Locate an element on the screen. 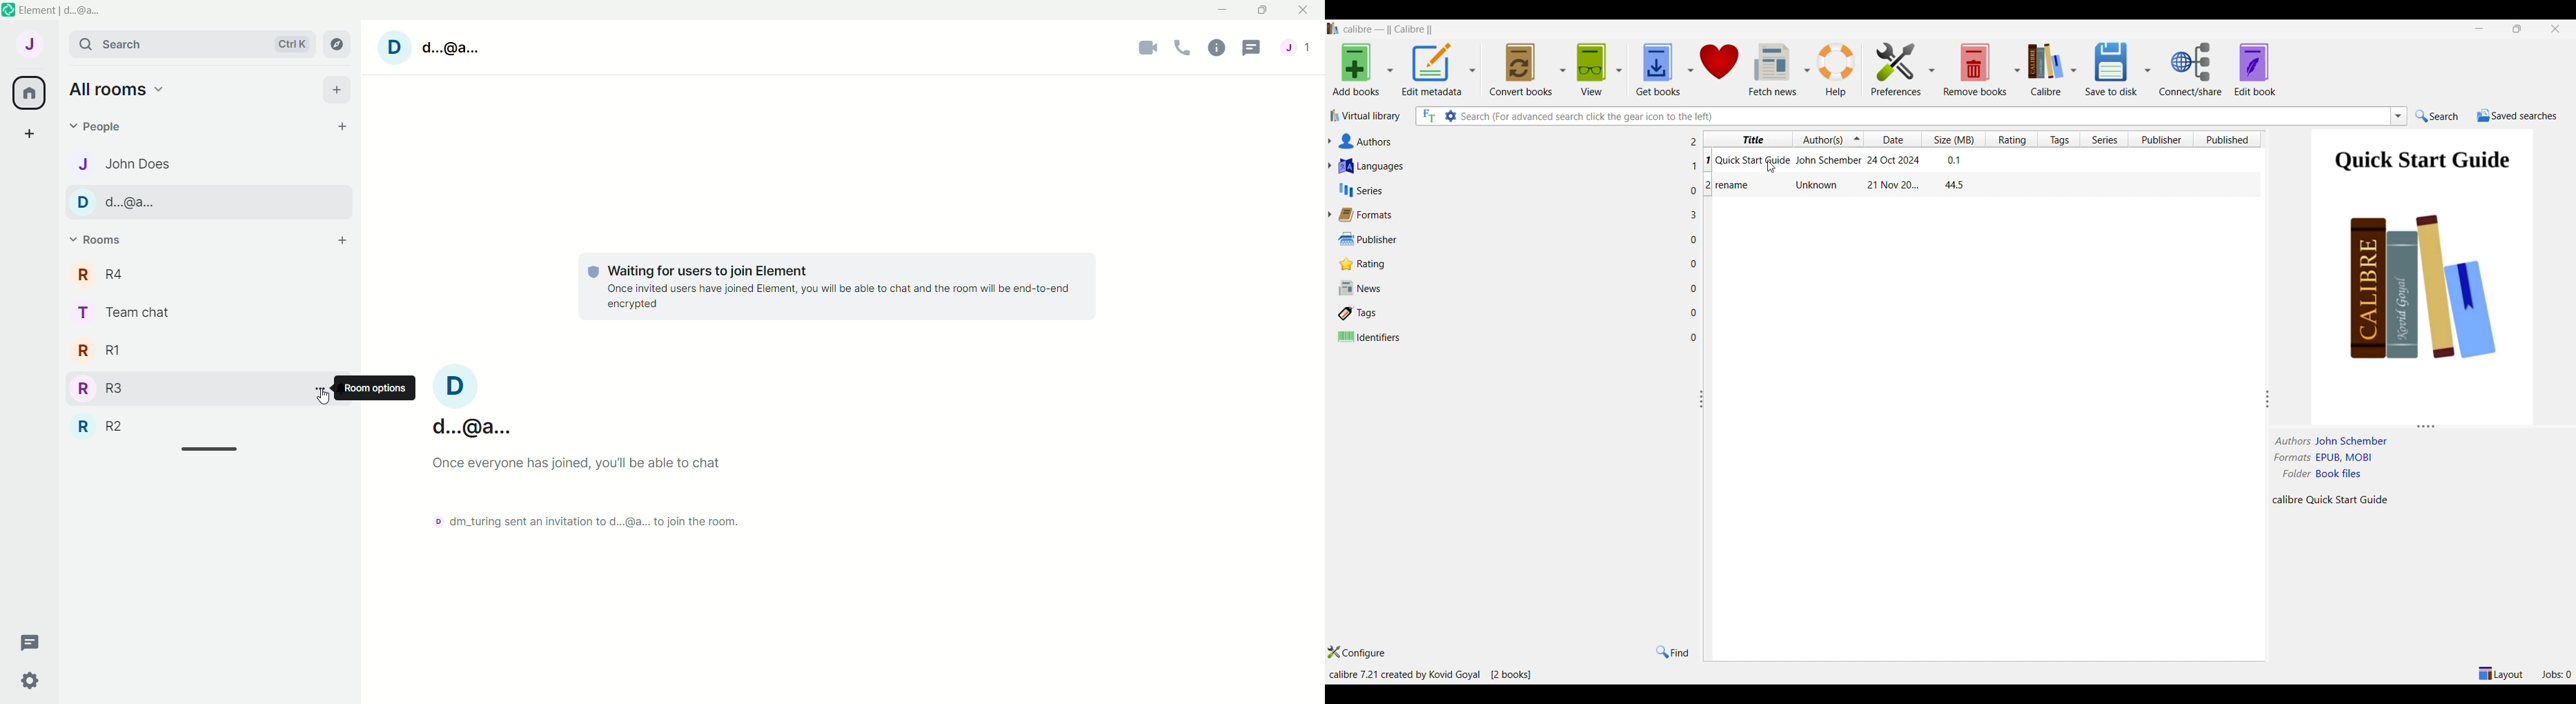 This screenshot has height=728, width=2576. Formats is located at coordinates (1509, 215).